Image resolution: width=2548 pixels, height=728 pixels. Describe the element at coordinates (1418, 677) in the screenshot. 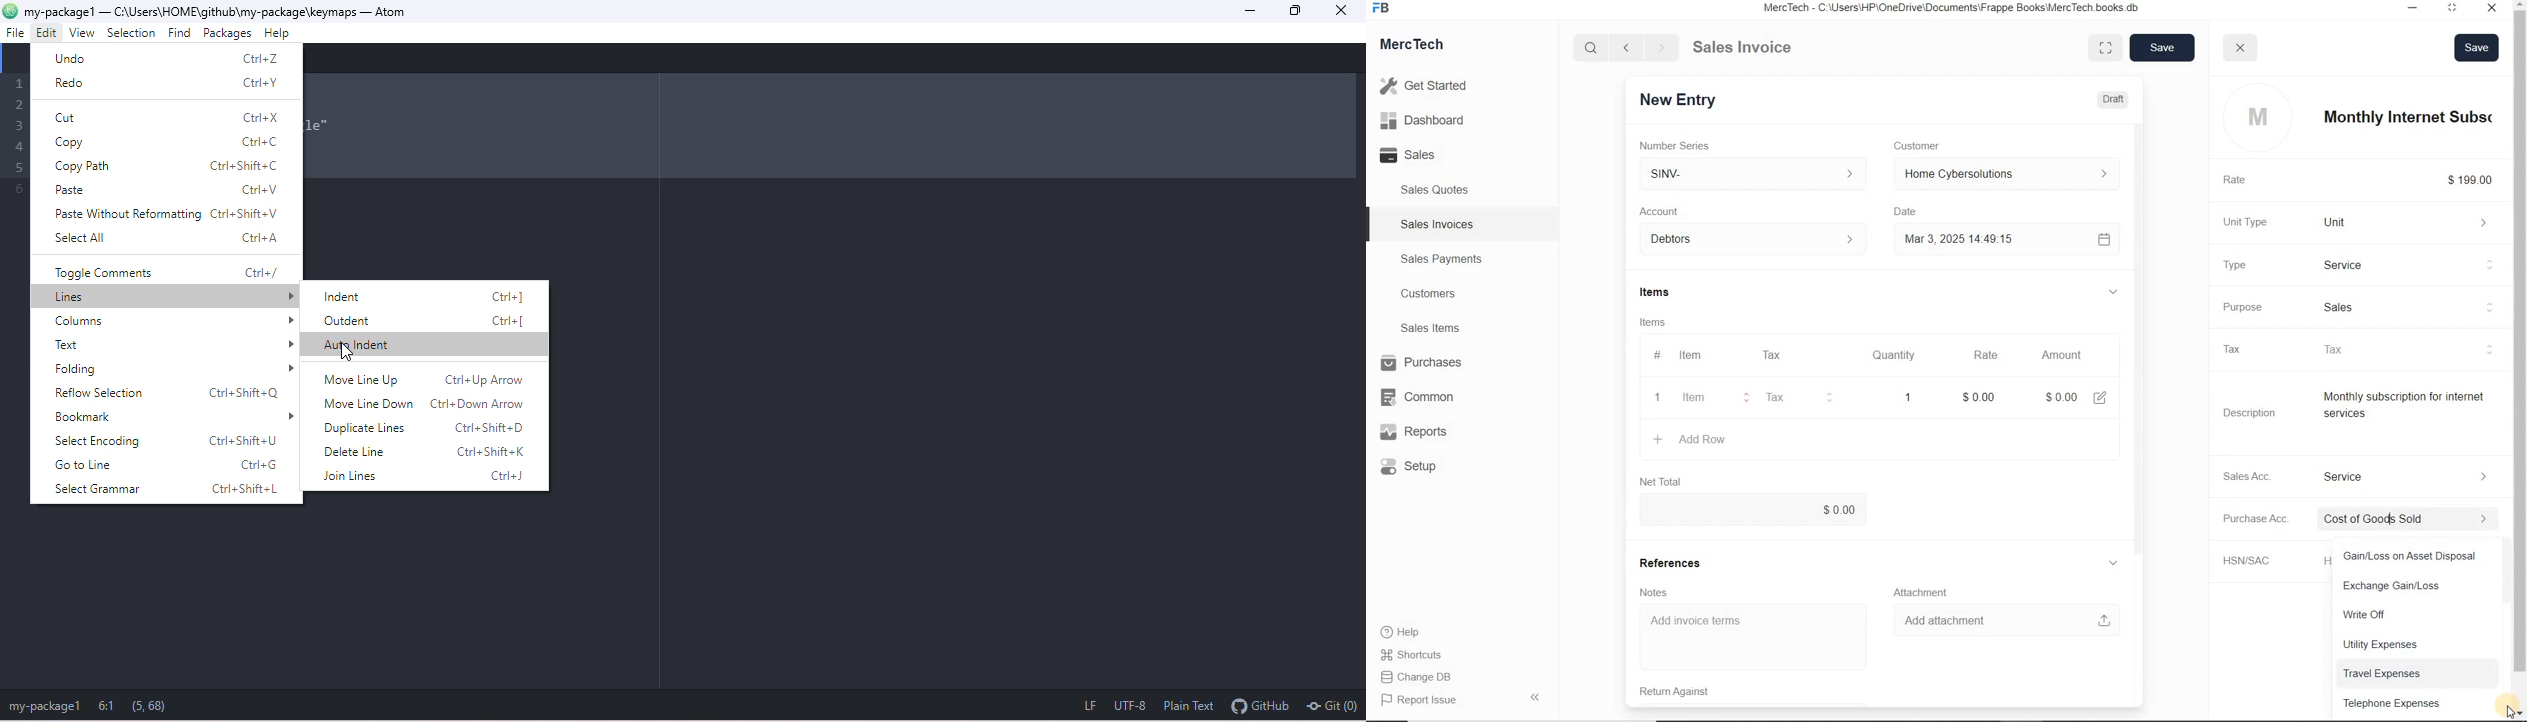

I see `Change DB` at that location.